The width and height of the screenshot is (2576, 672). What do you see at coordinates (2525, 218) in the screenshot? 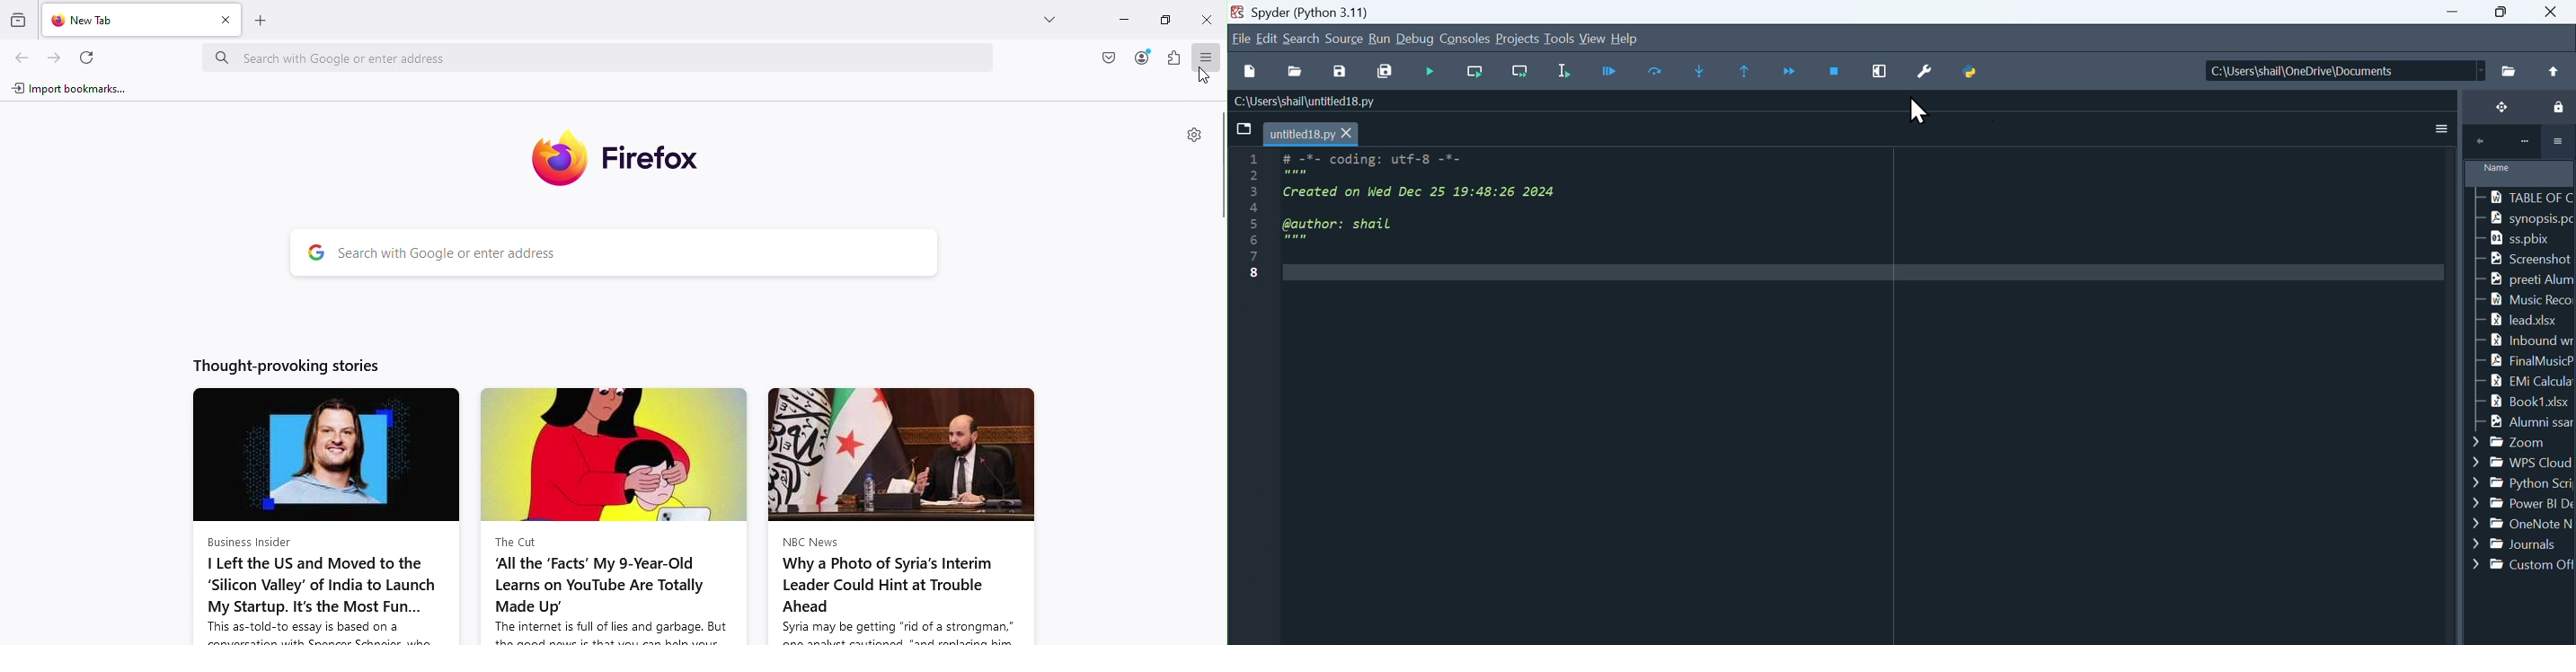
I see `synopsis.p..` at bounding box center [2525, 218].